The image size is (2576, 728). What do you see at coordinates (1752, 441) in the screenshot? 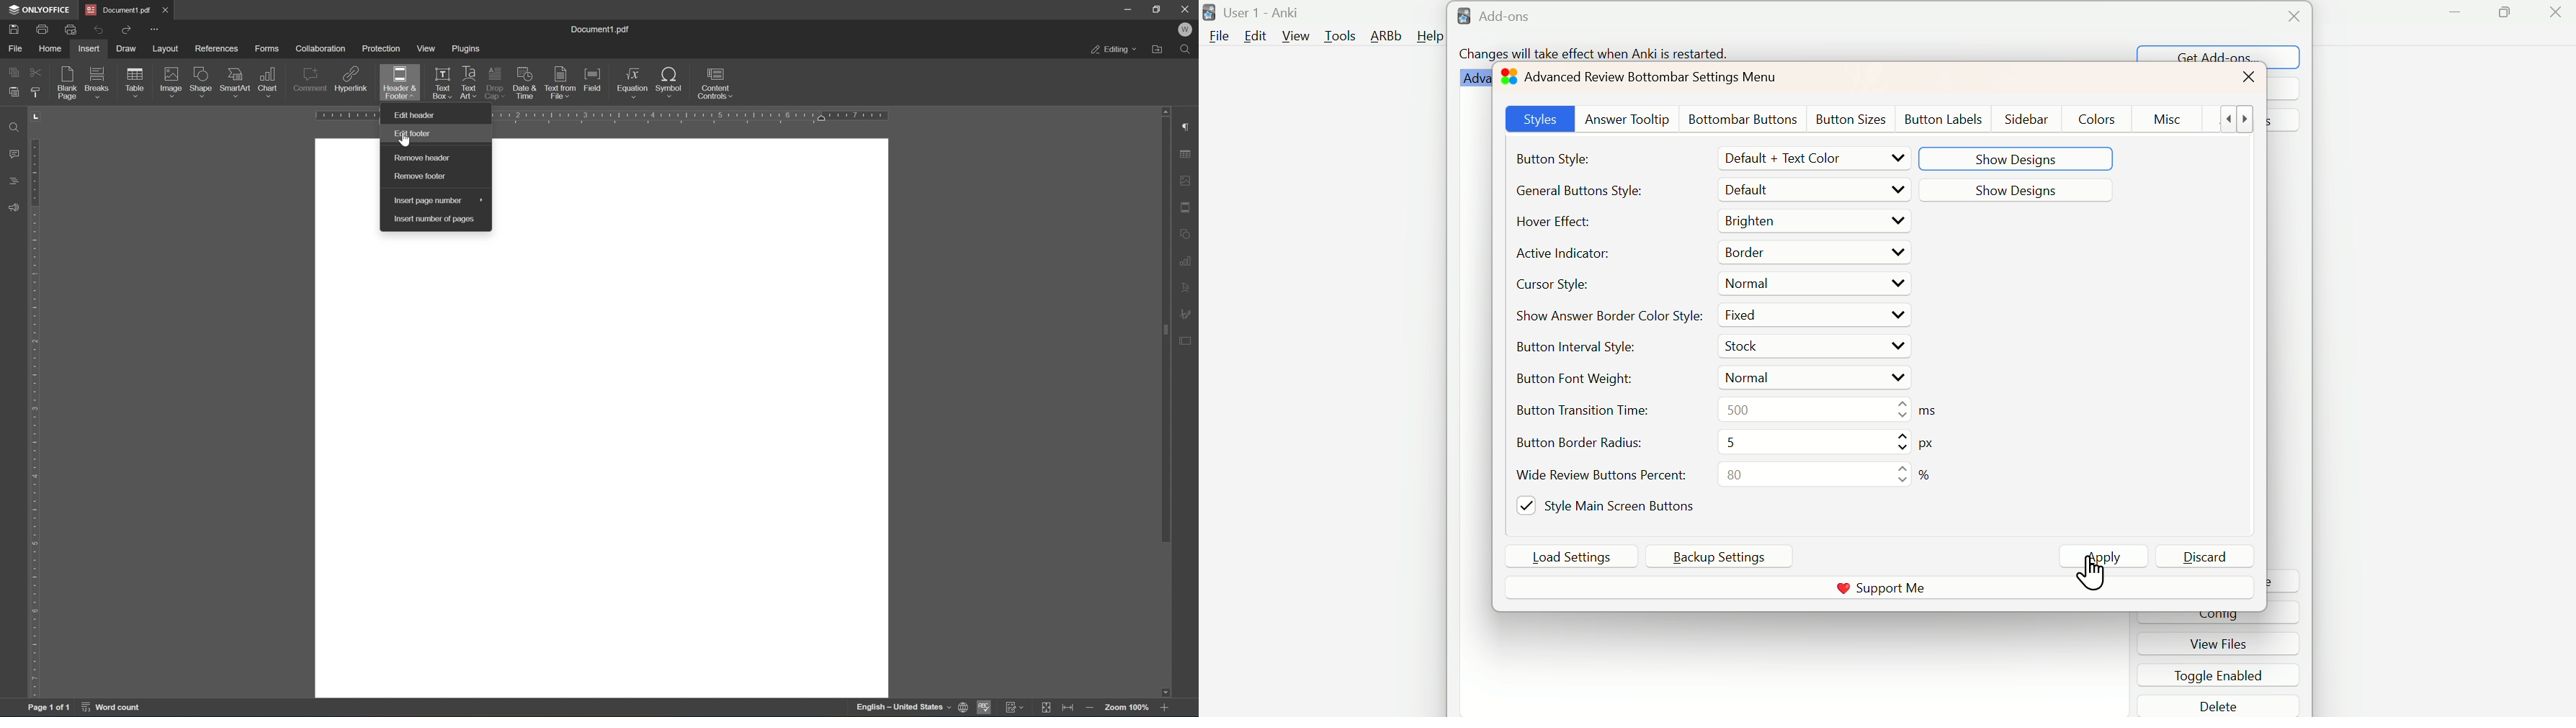
I see `5` at bounding box center [1752, 441].